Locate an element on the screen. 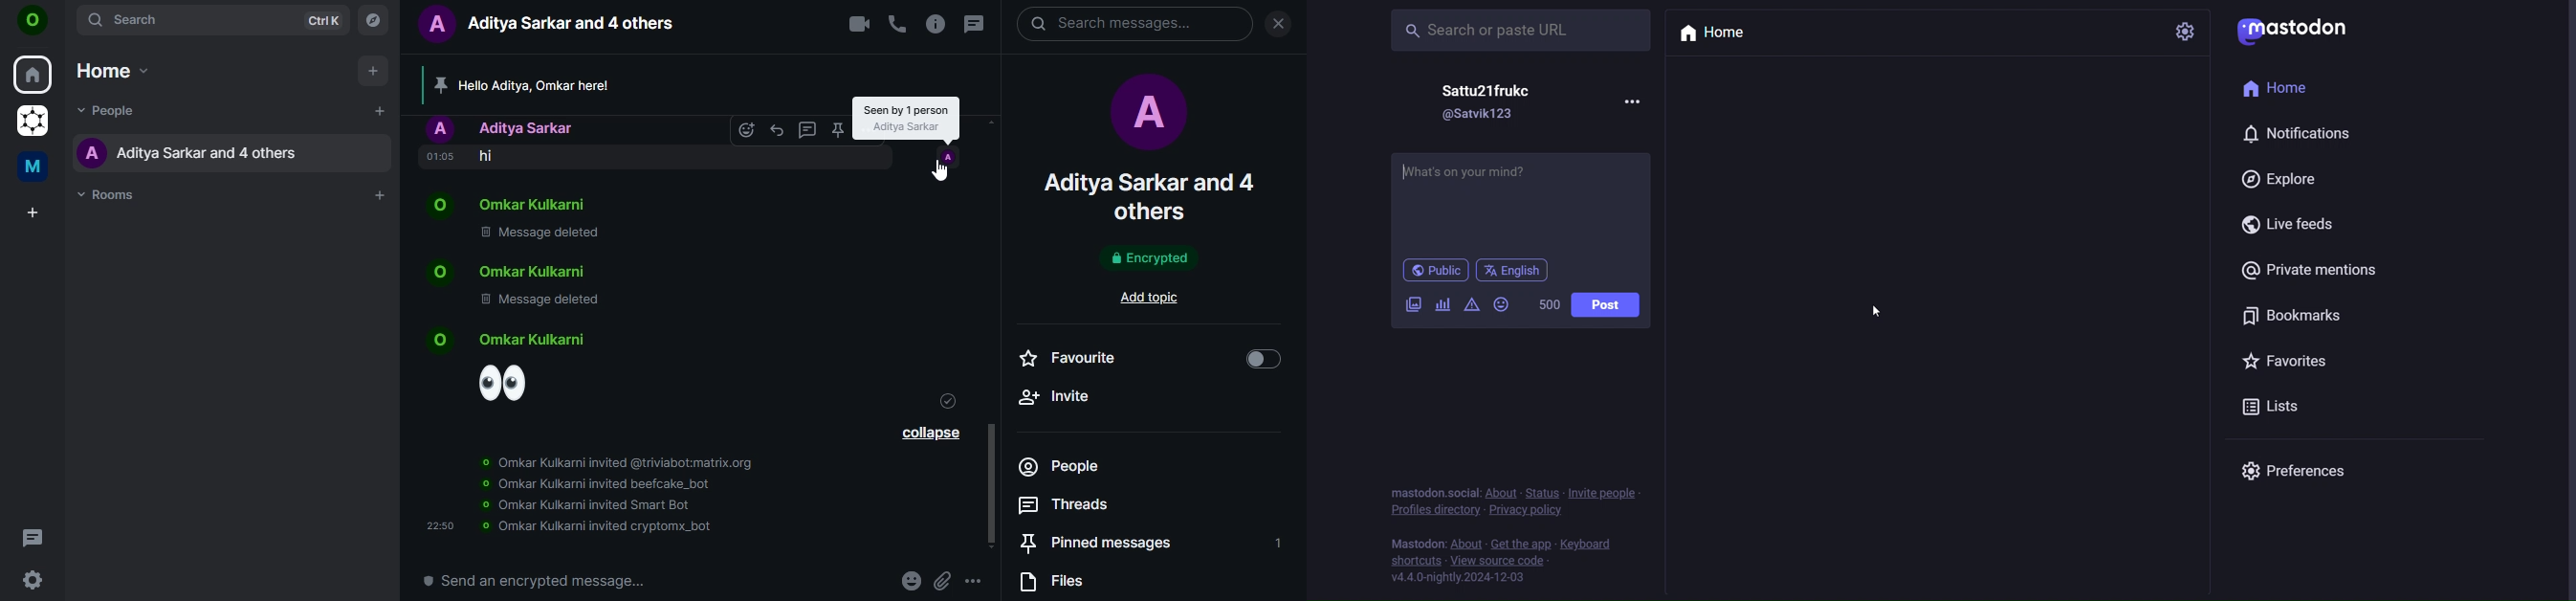  pinned messages is located at coordinates (1146, 543).